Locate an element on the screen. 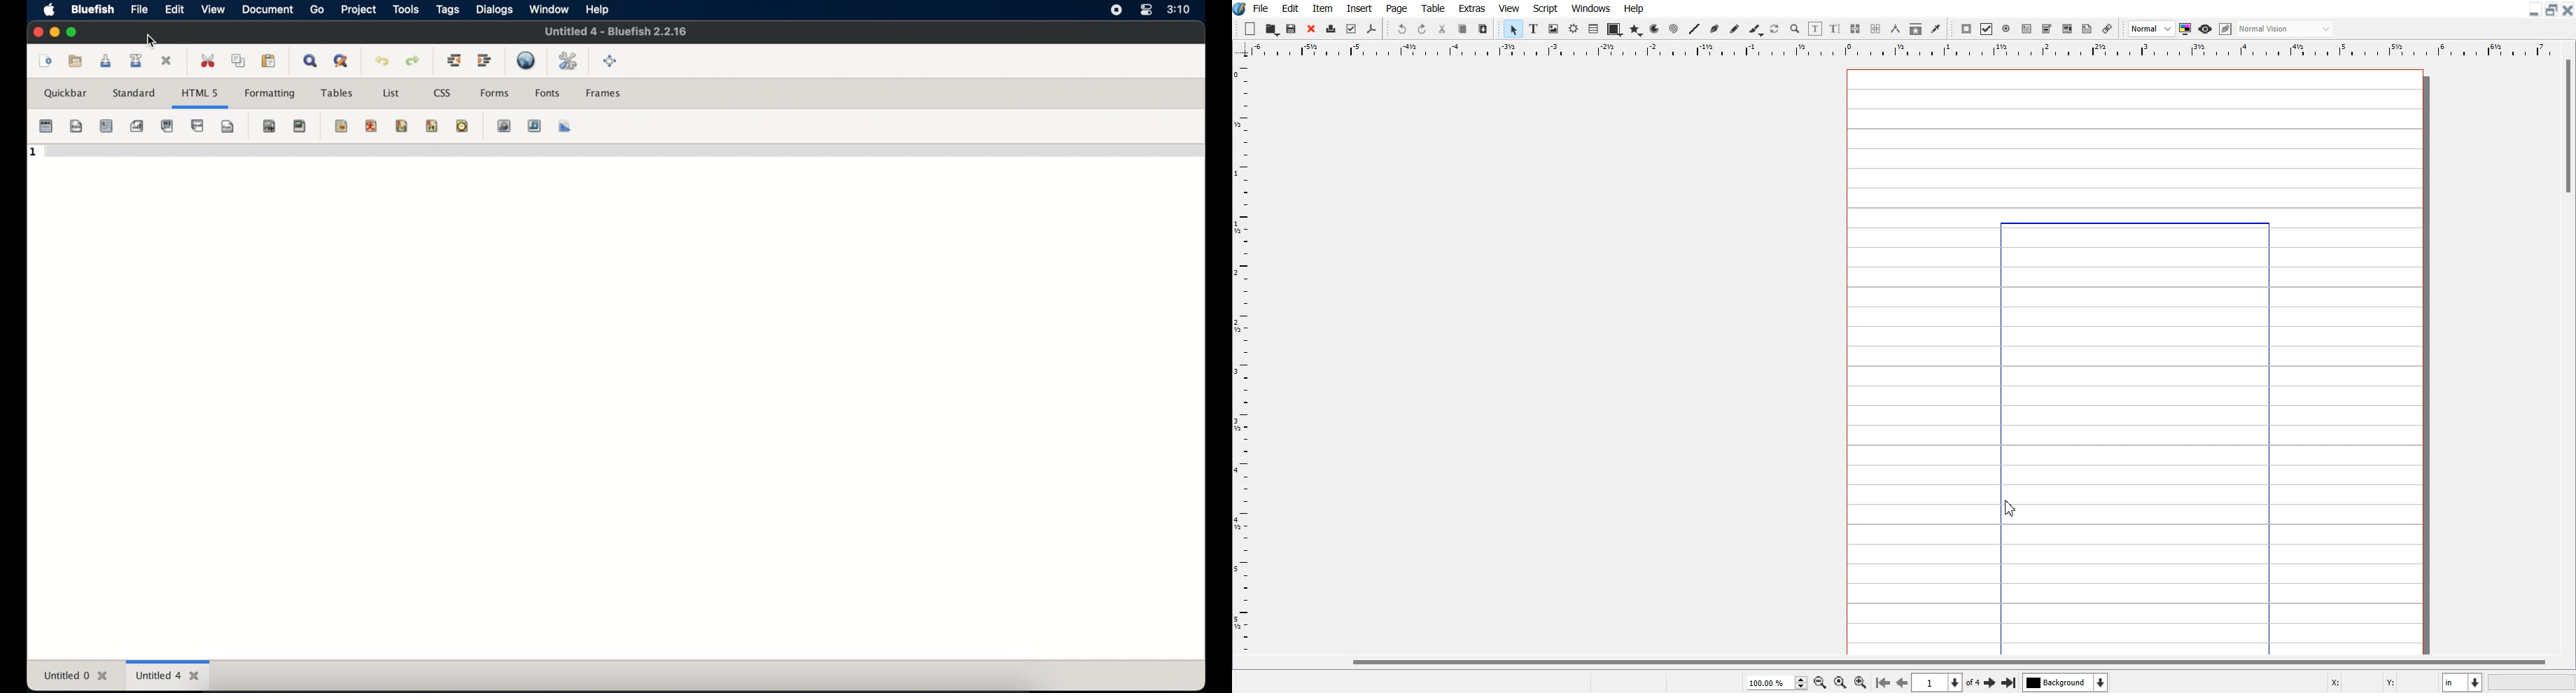 This screenshot has width=2576, height=700. Horizontal scroll bar is located at coordinates (1894, 664).